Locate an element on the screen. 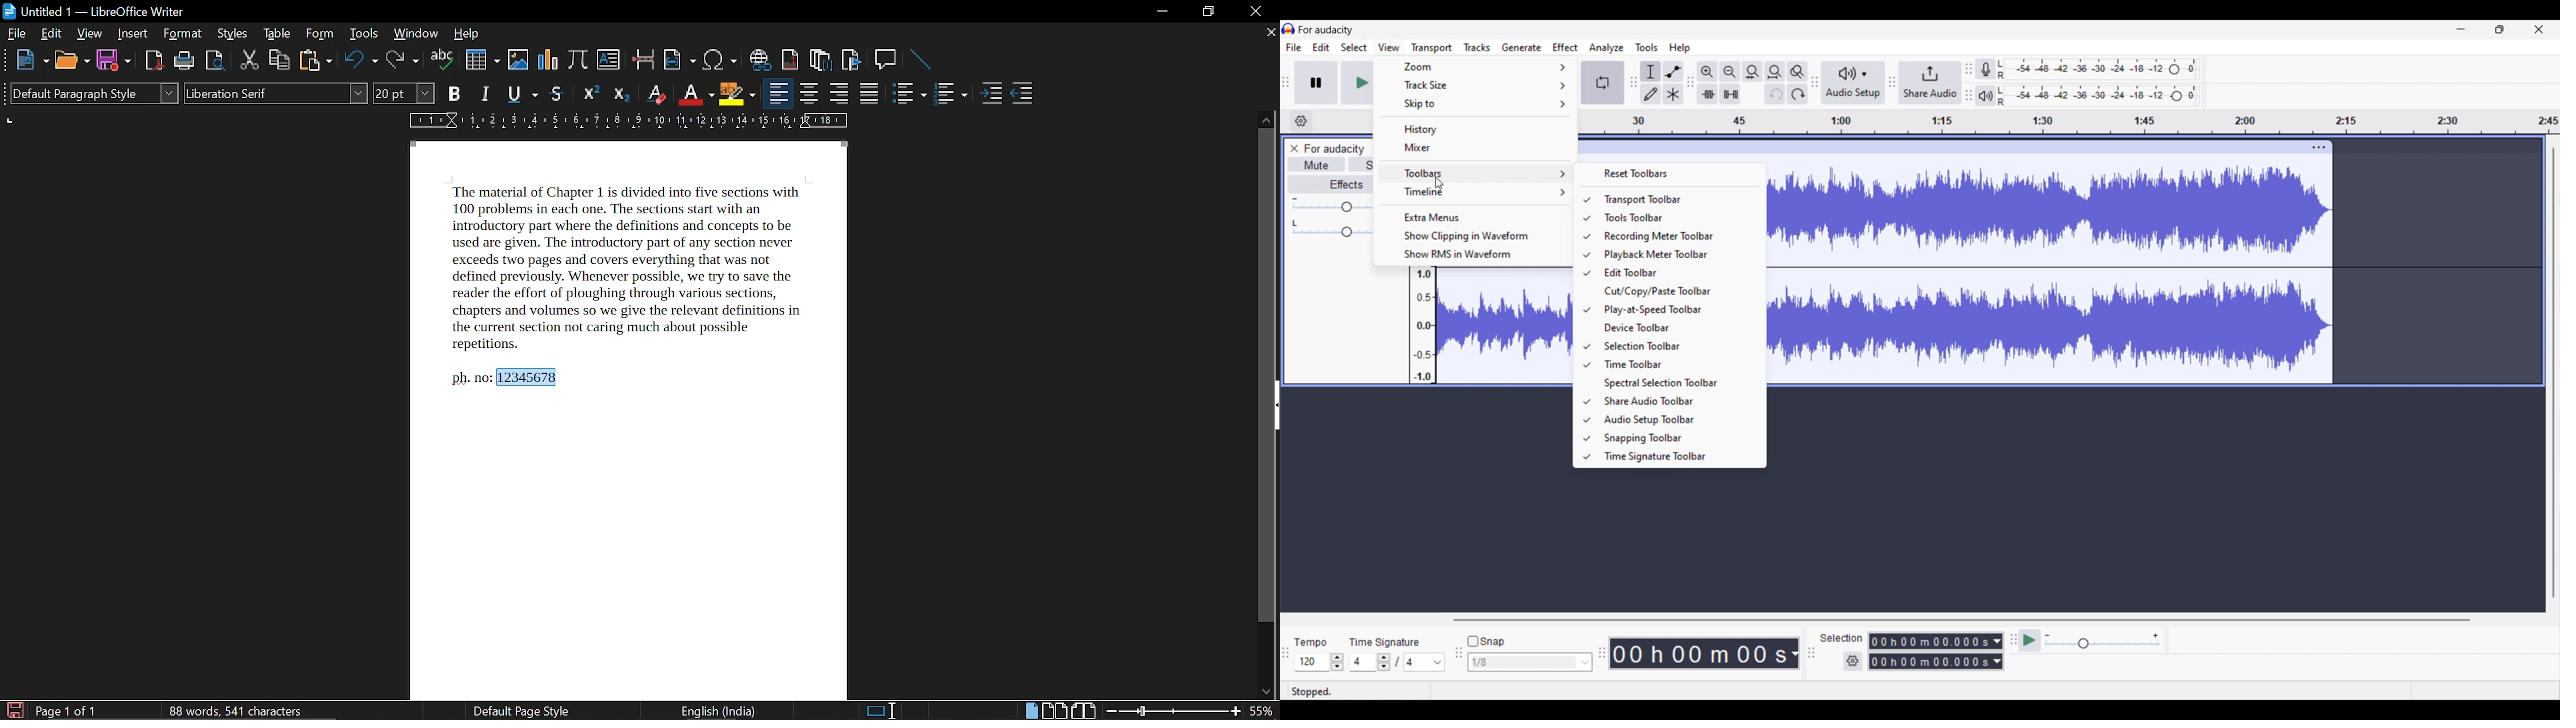 The image size is (2576, 728). insert field is located at coordinates (678, 60).